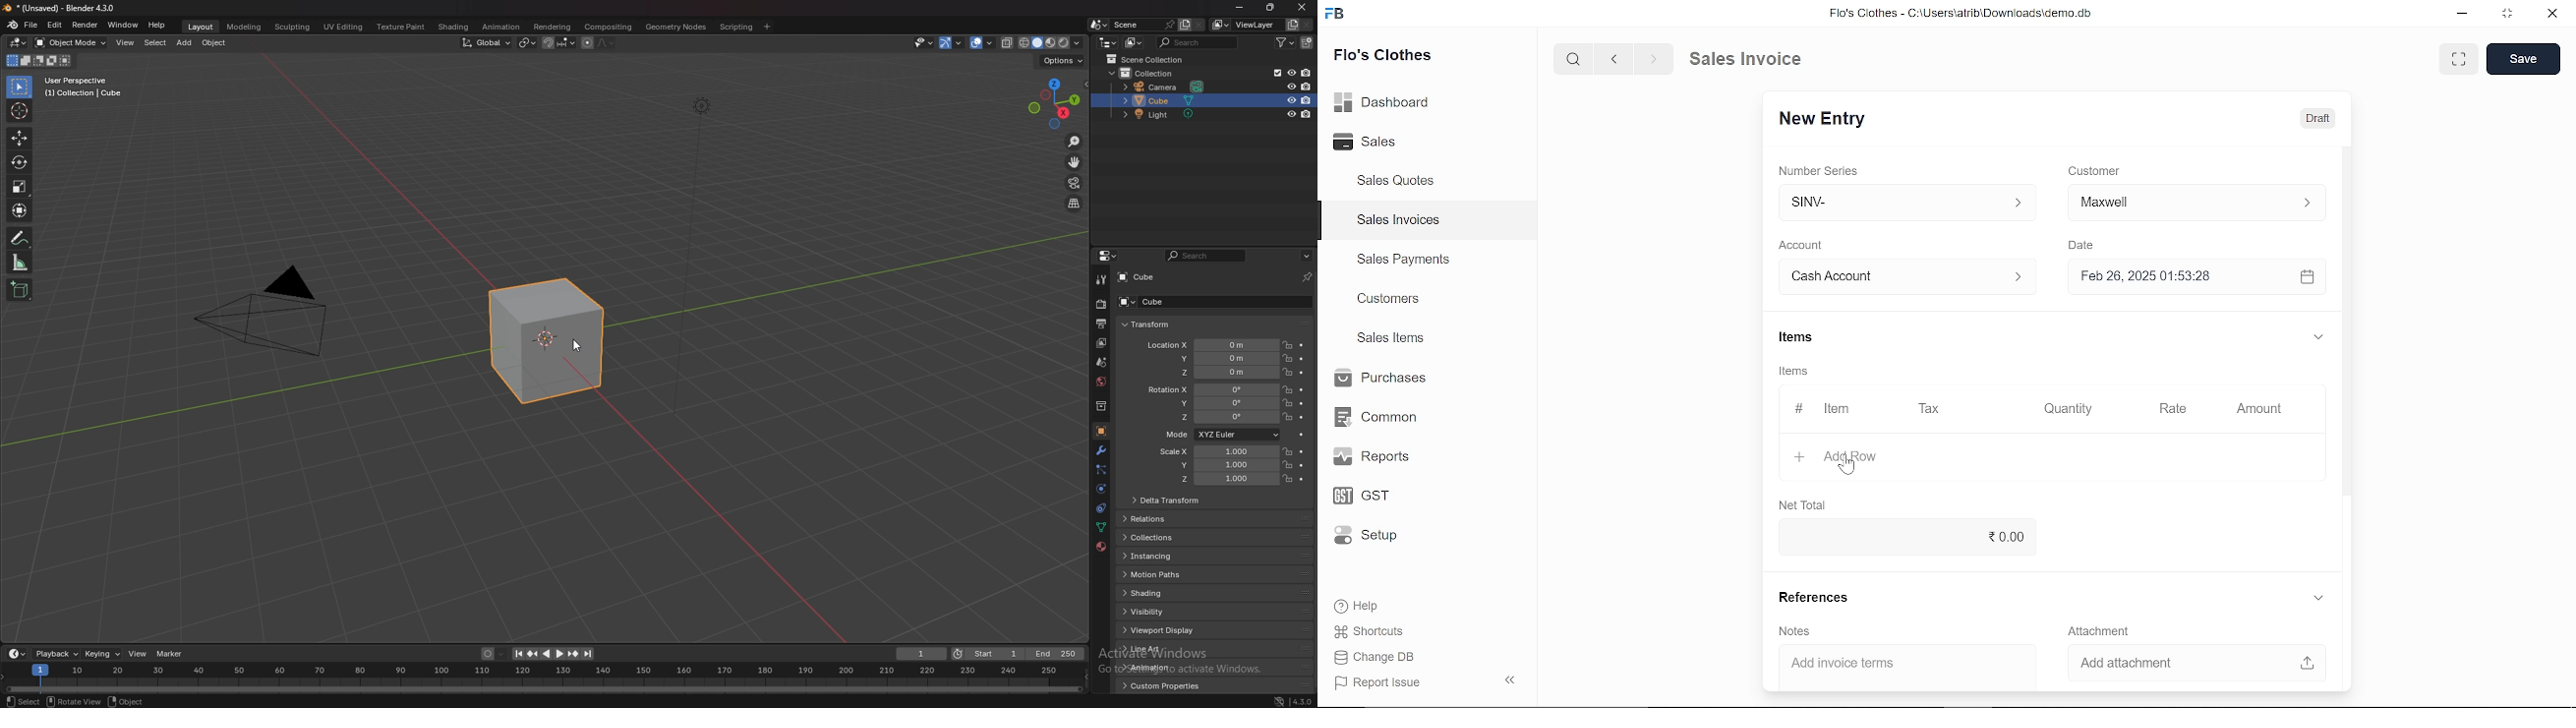  What do you see at coordinates (2198, 665) in the screenshot?
I see `Add attachment` at bounding box center [2198, 665].